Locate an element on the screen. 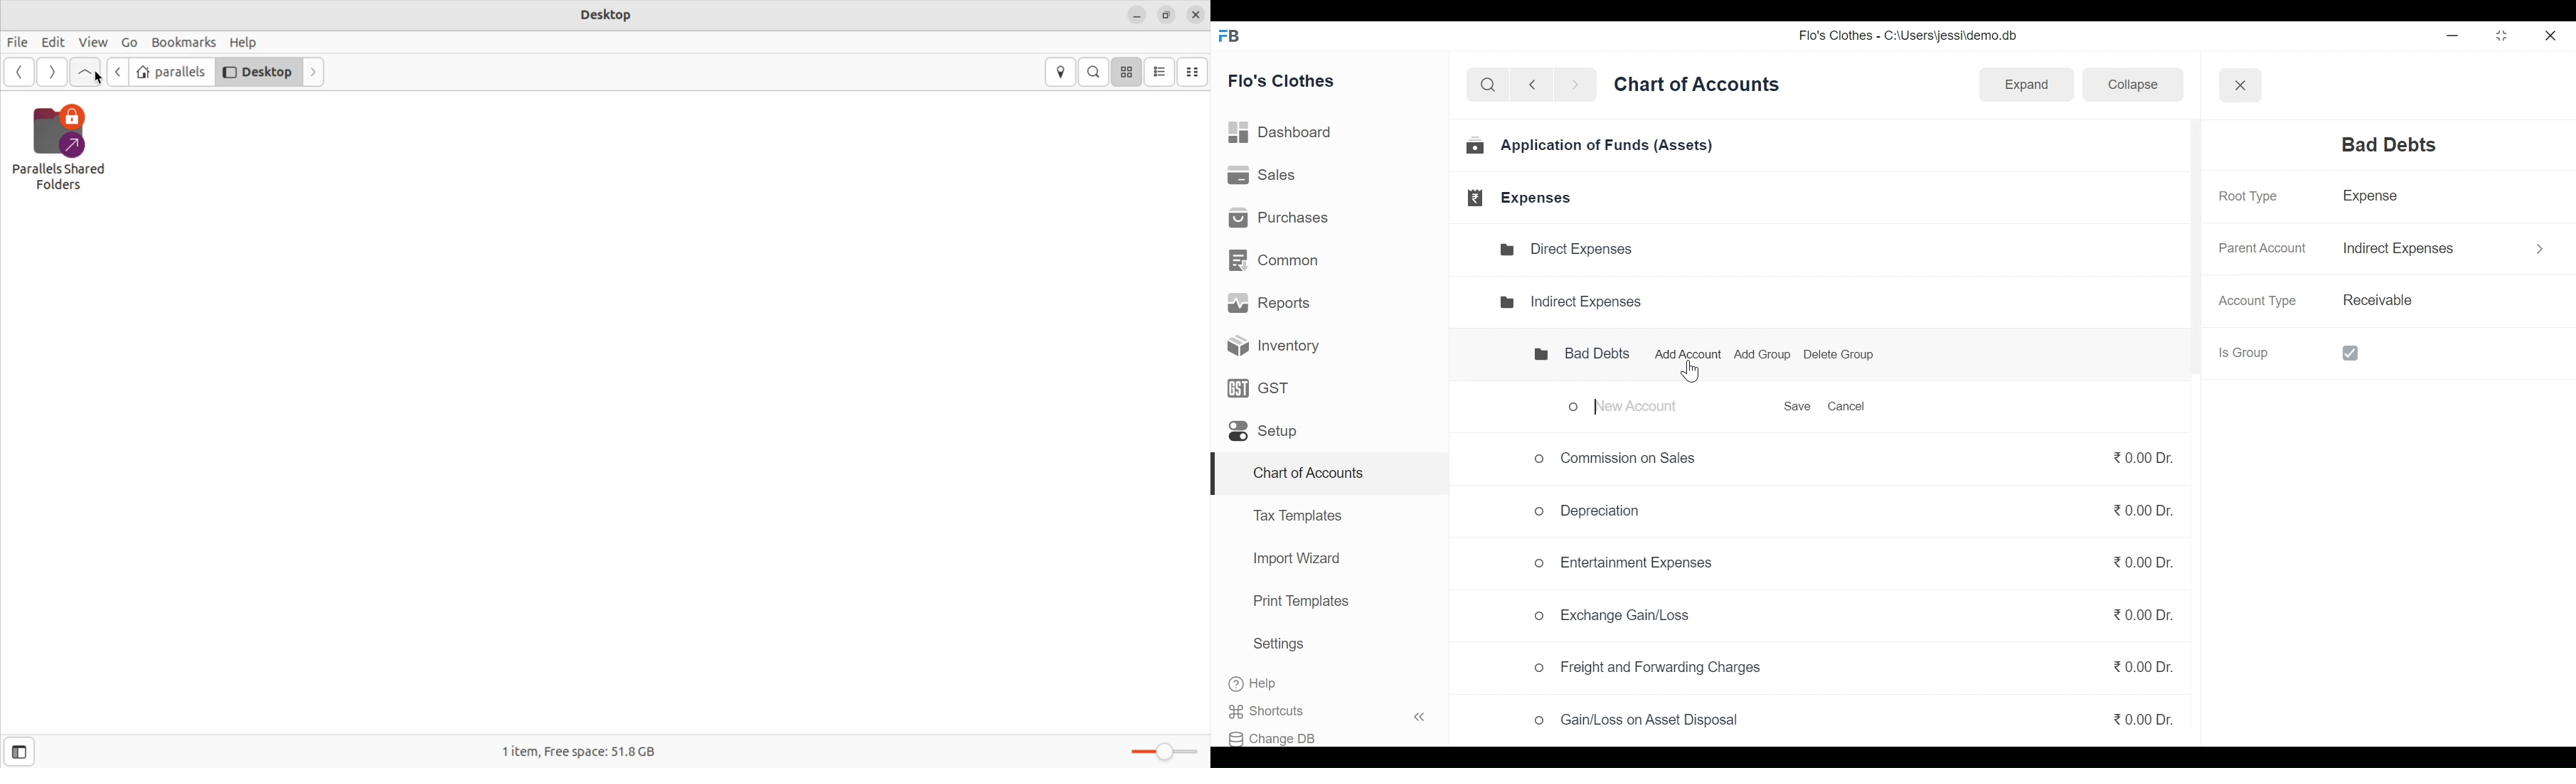 The width and height of the screenshot is (2576, 784). file is located at coordinates (20, 42).